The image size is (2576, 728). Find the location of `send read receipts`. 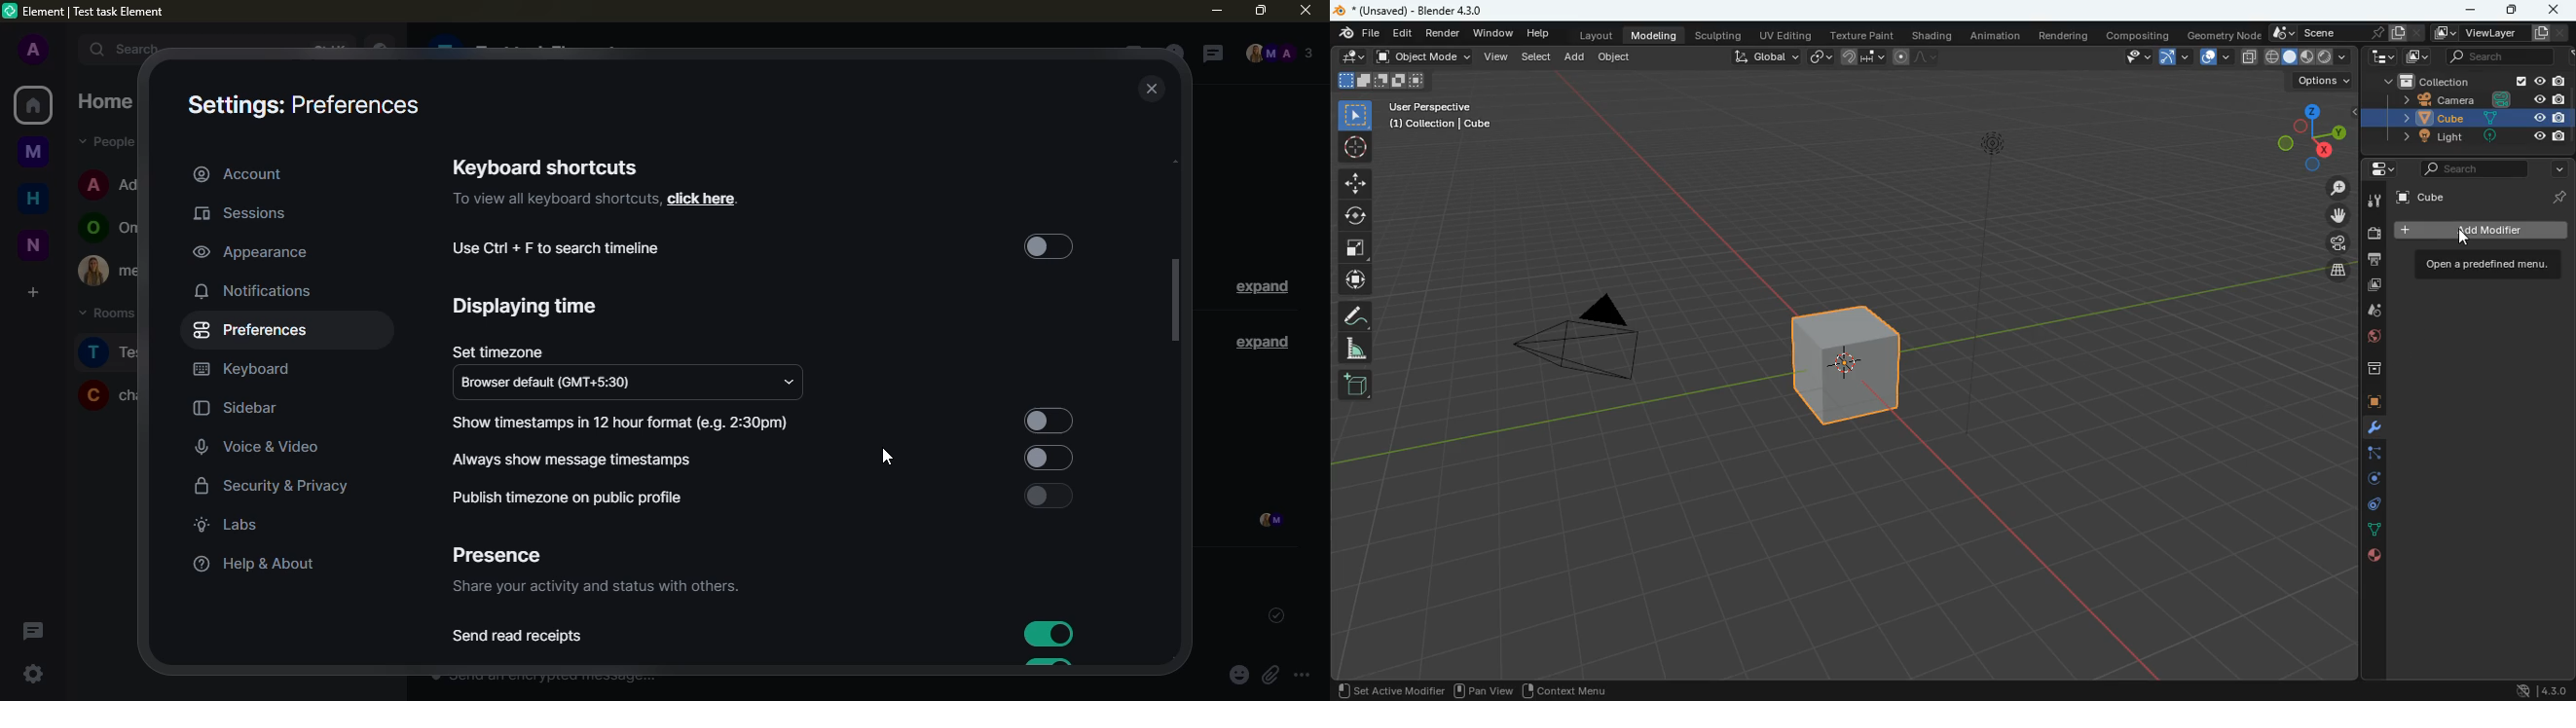

send read receipts is located at coordinates (519, 637).